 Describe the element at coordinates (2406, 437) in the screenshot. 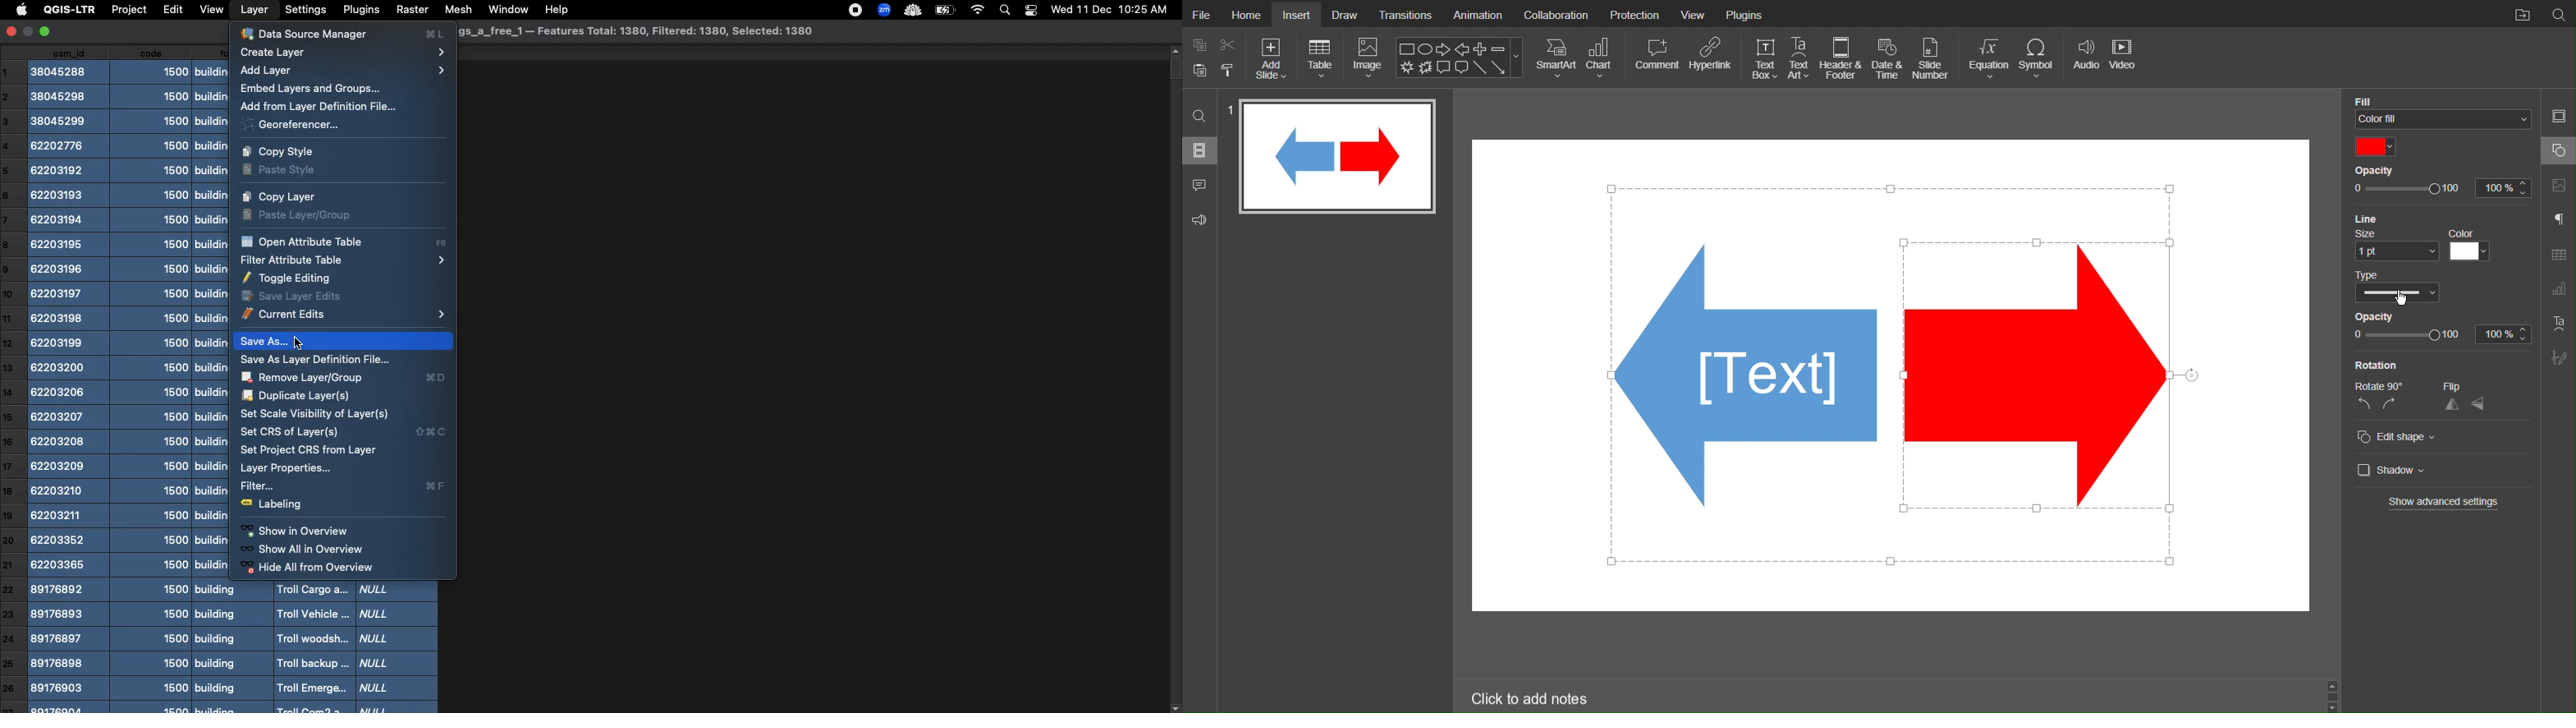

I see `Edit Shape` at that location.